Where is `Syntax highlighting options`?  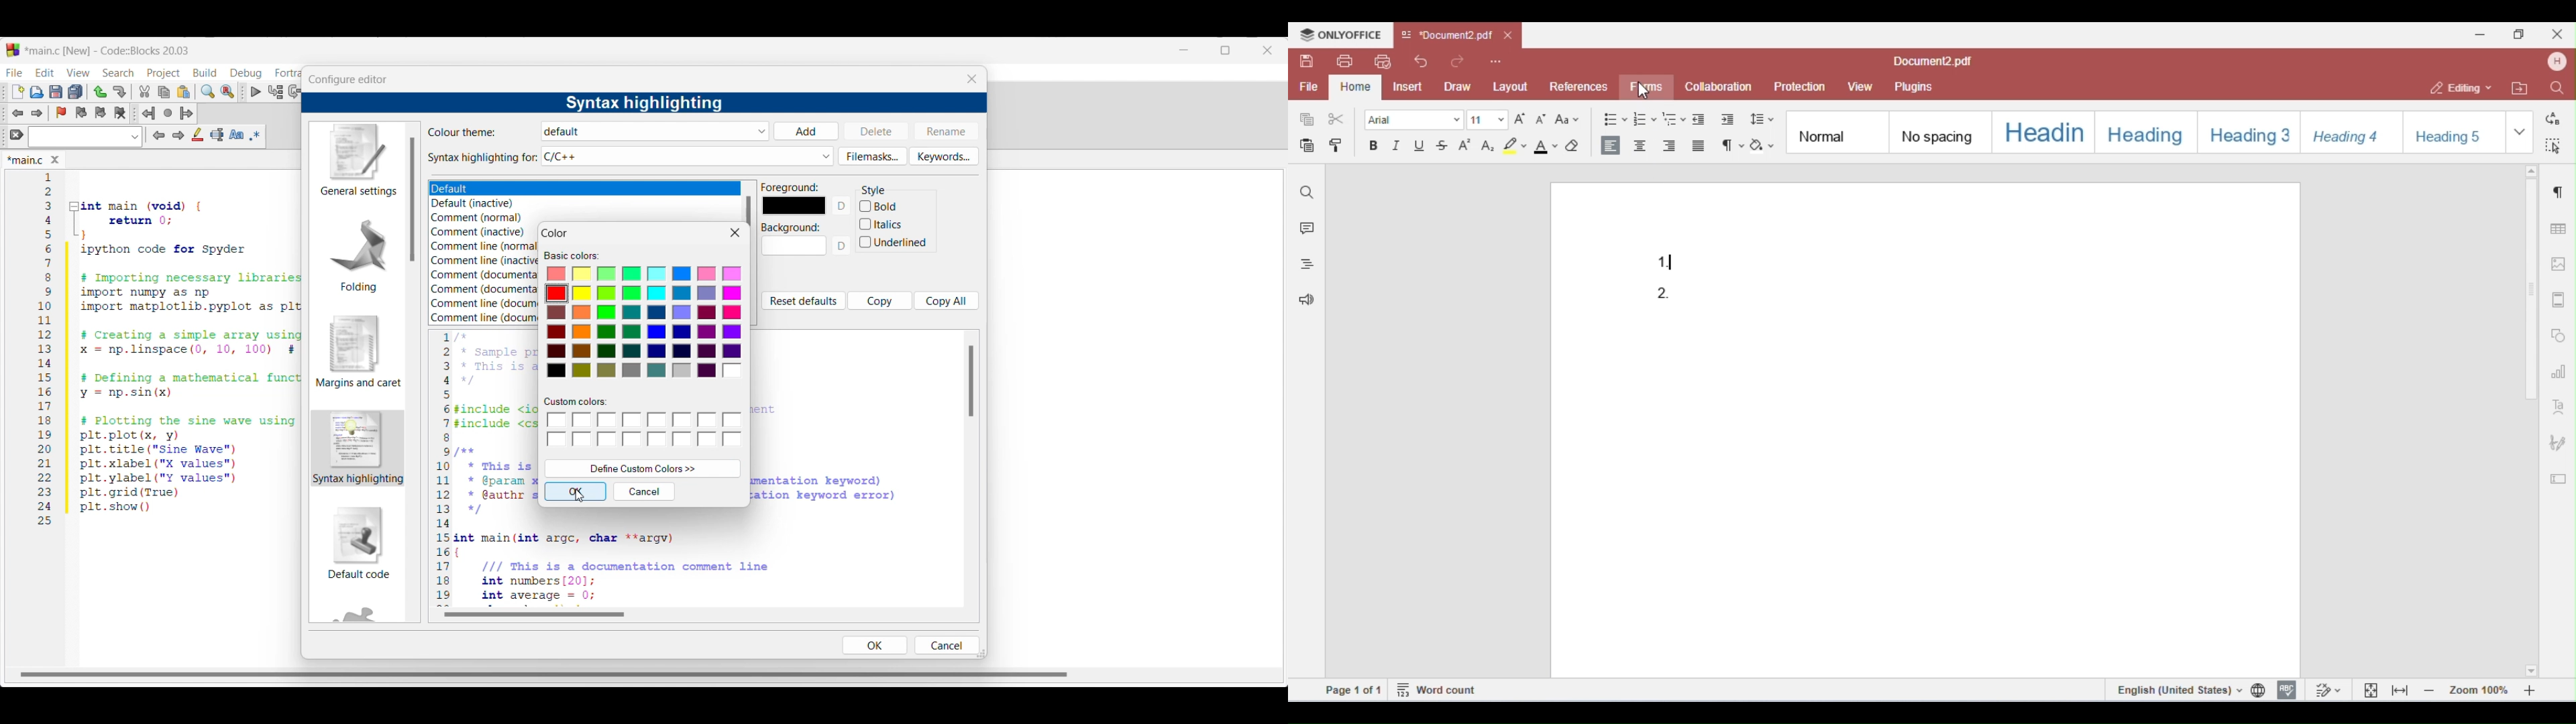 Syntax highlighting options is located at coordinates (688, 156).